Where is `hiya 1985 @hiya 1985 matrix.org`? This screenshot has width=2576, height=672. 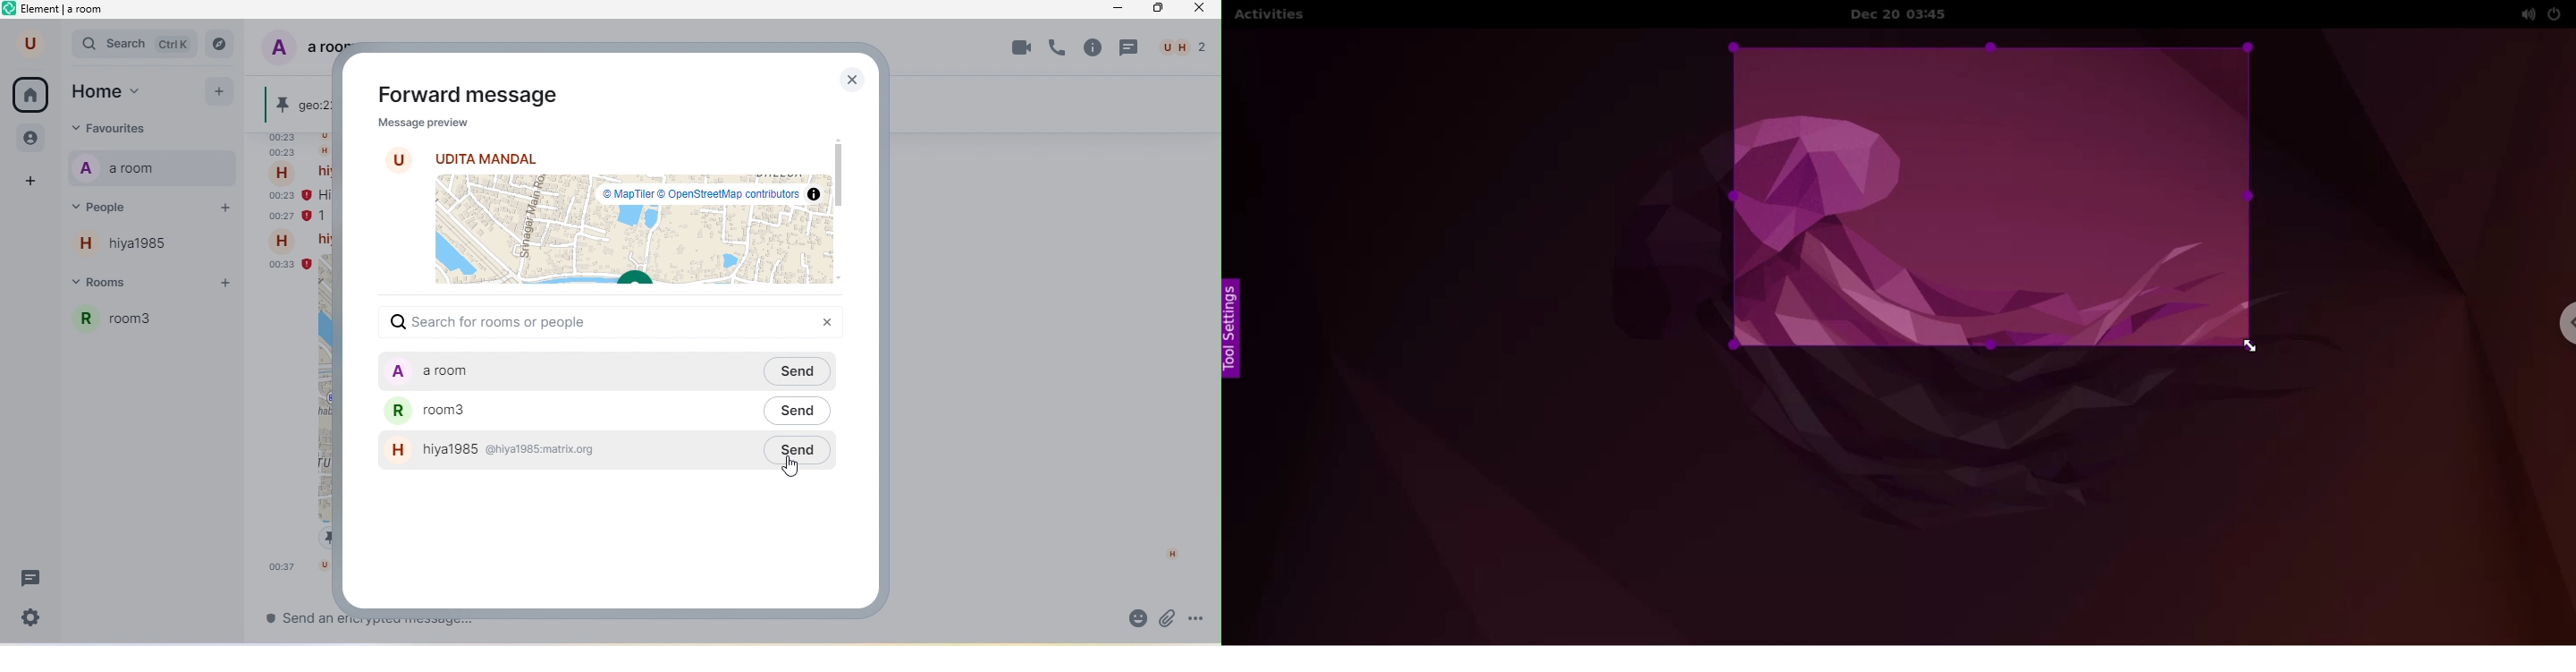
hiya 1985 @hiya 1985 matrix.org is located at coordinates (567, 450).